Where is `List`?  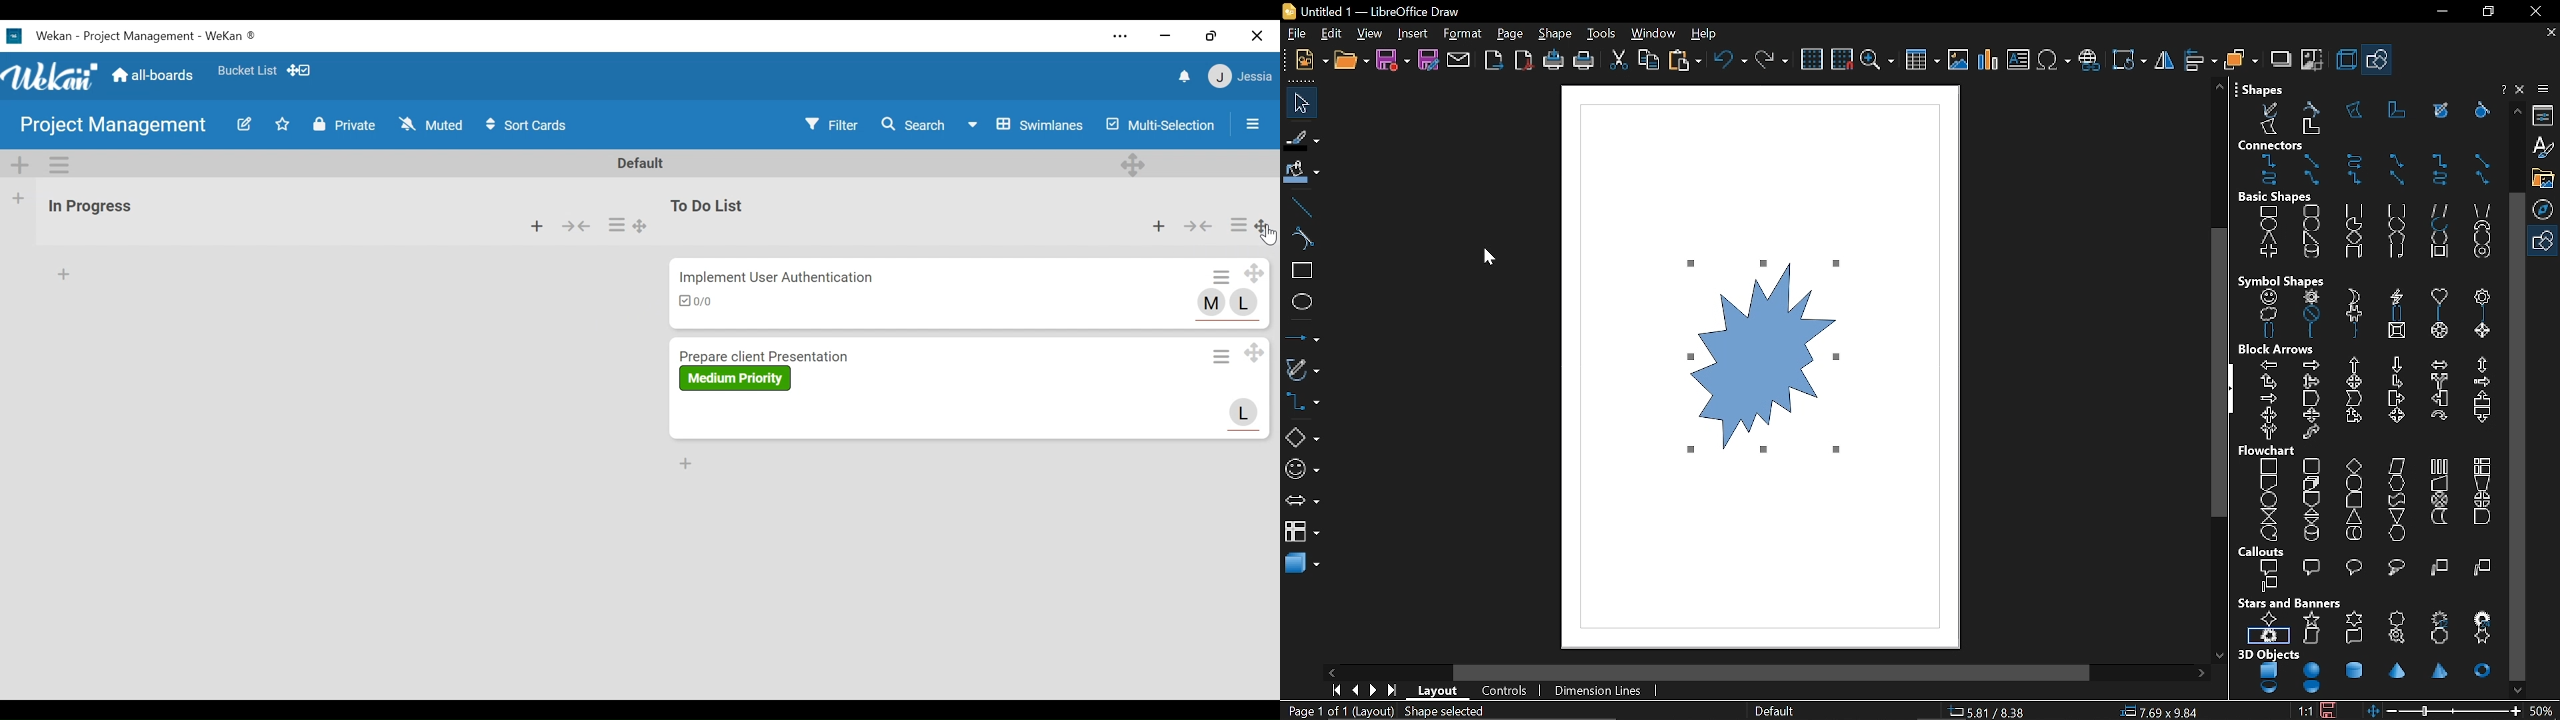 List is located at coordinates (149, 213).